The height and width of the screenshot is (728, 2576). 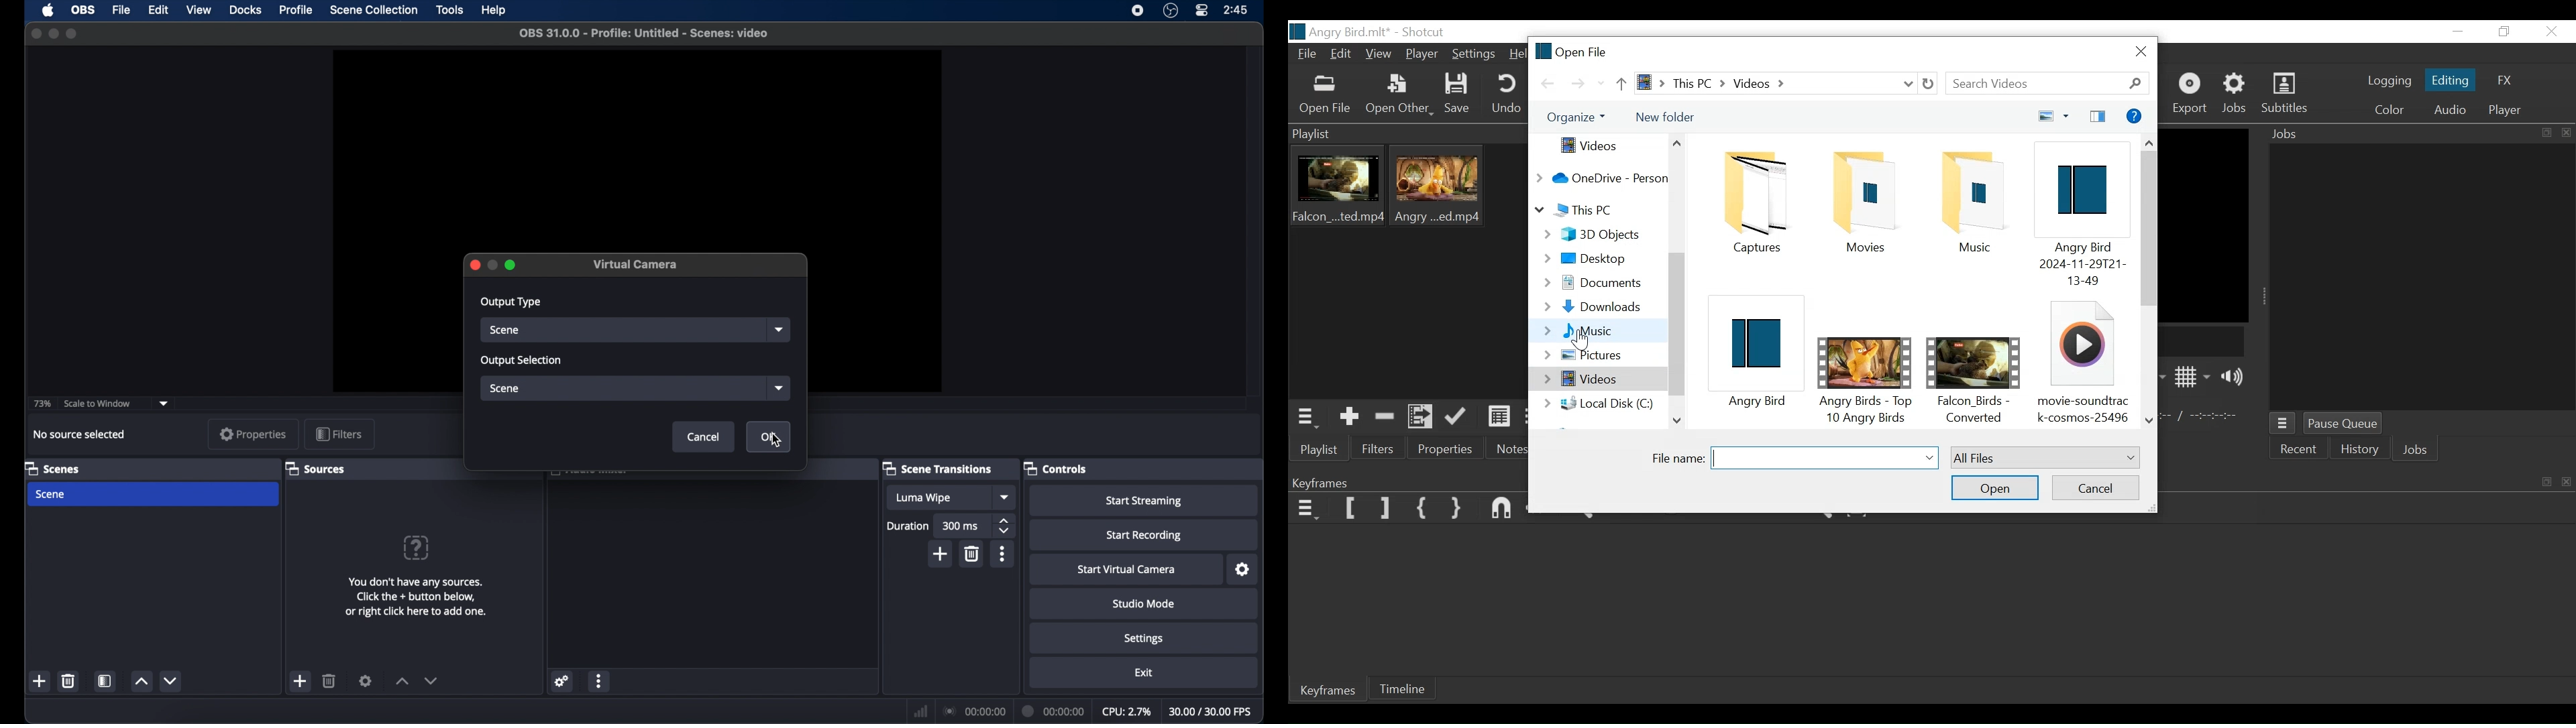 What do you see at coordinates (600, 681) in the screenshot?
I see `more options` at bounding box center [600, 681].